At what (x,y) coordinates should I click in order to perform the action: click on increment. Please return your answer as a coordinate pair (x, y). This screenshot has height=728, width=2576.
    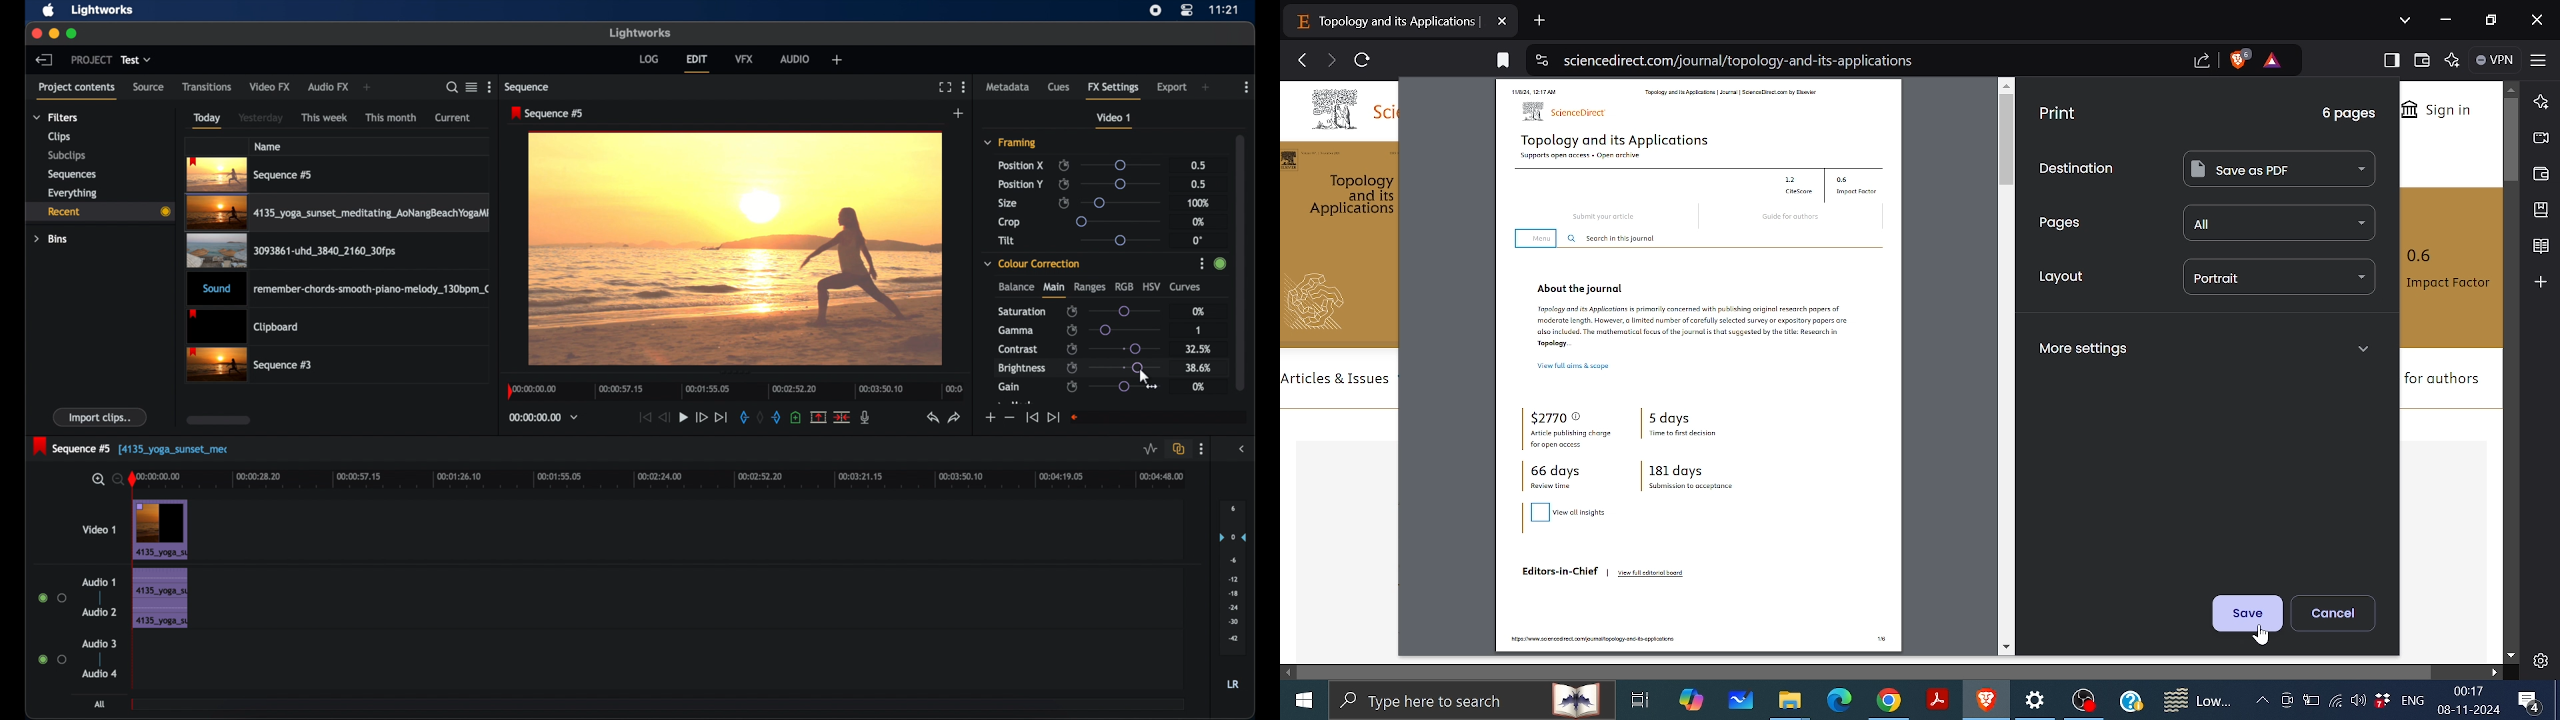
    Looking at the image, I should click on (989, 418).